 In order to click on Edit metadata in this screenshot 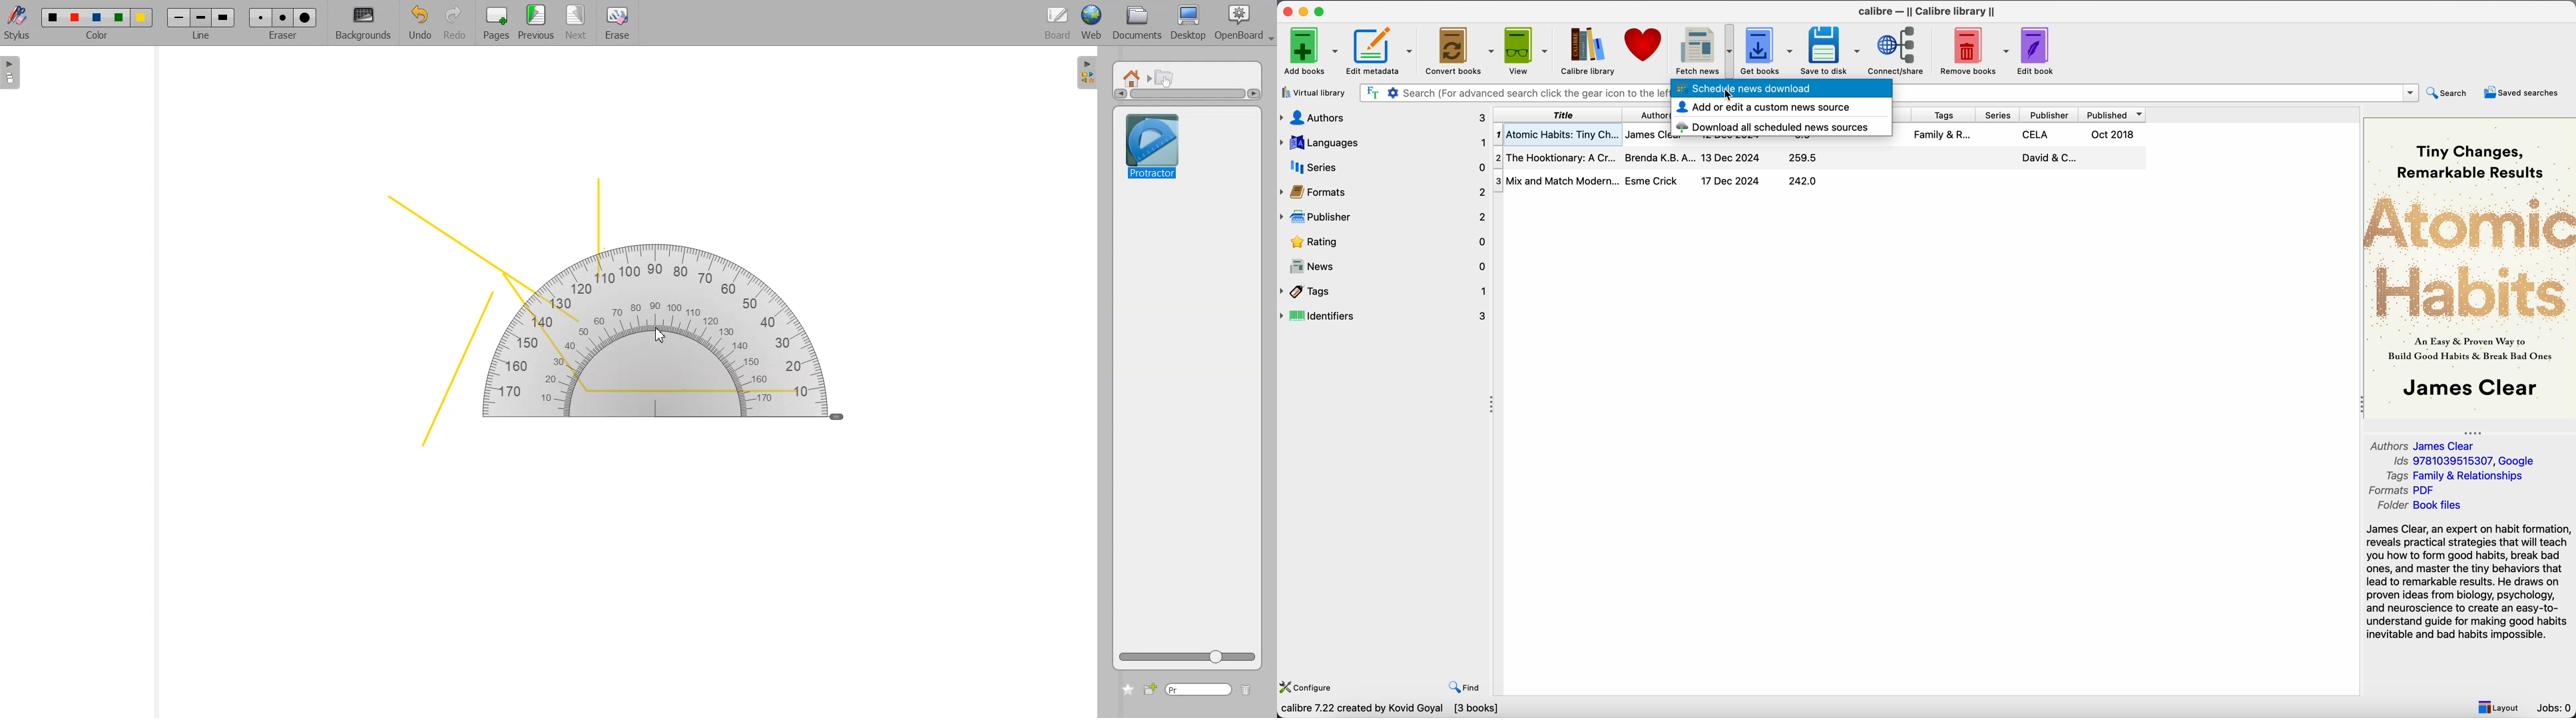, I will do `click(1381, 50)`.